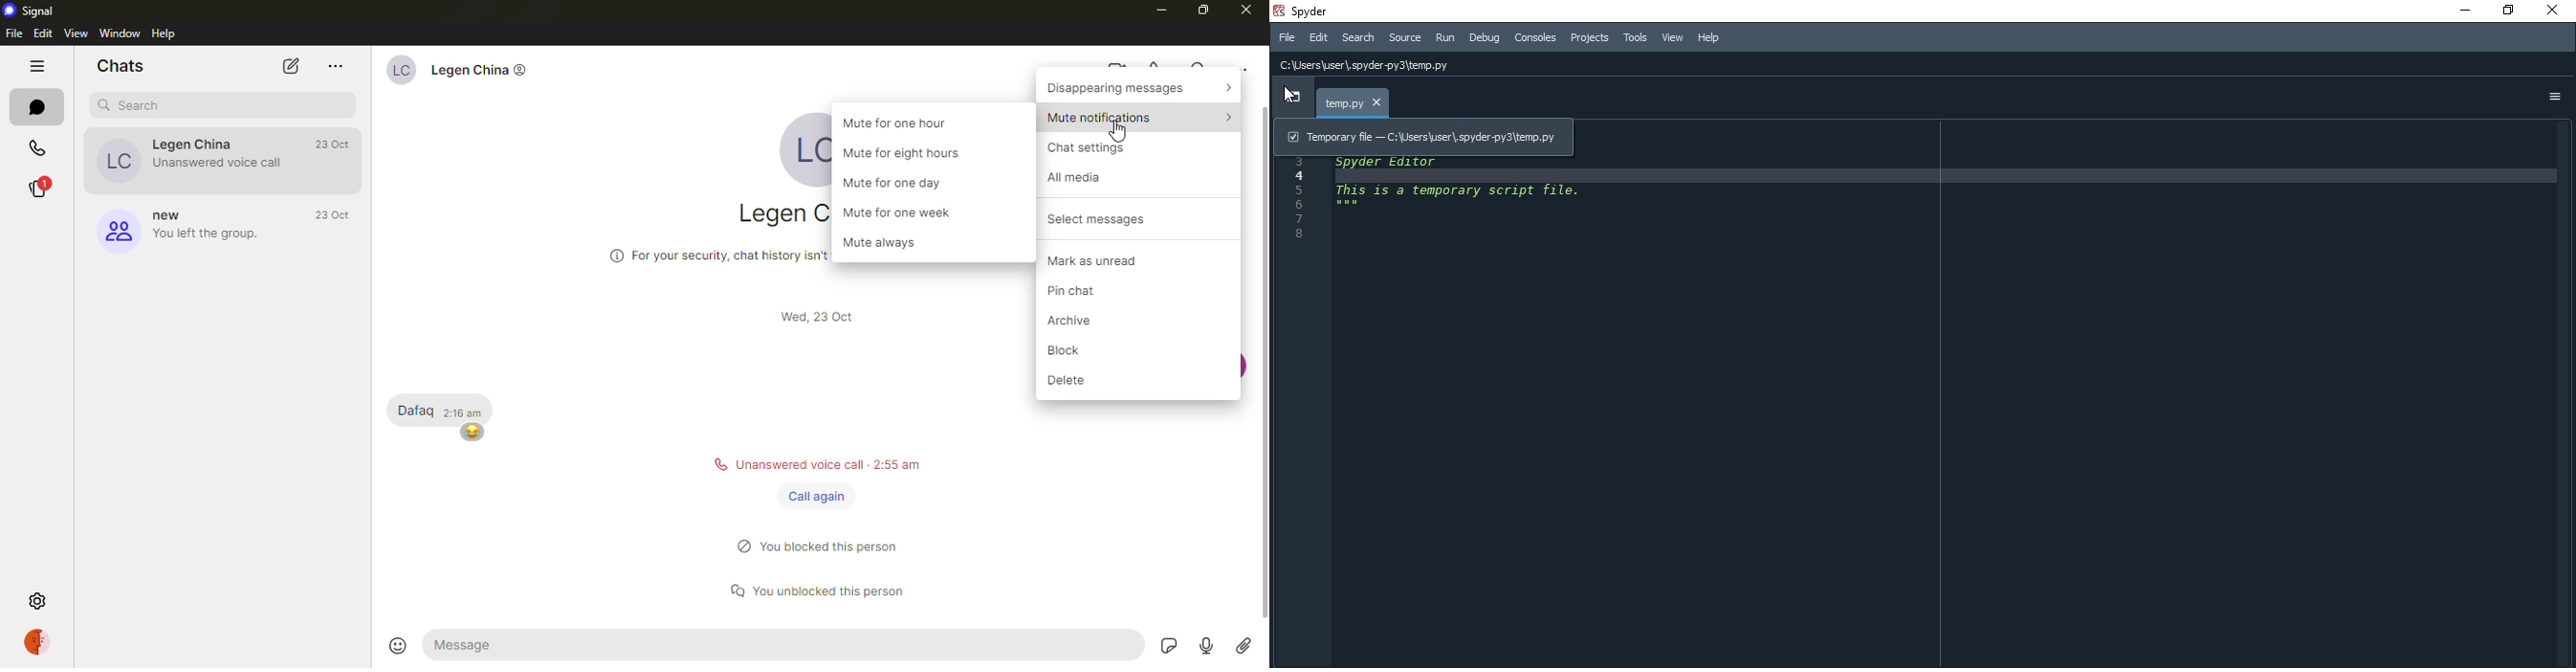 This screenshot has width=2576, height=672. I want to click on mute for 1 hour, so click(903, 121).